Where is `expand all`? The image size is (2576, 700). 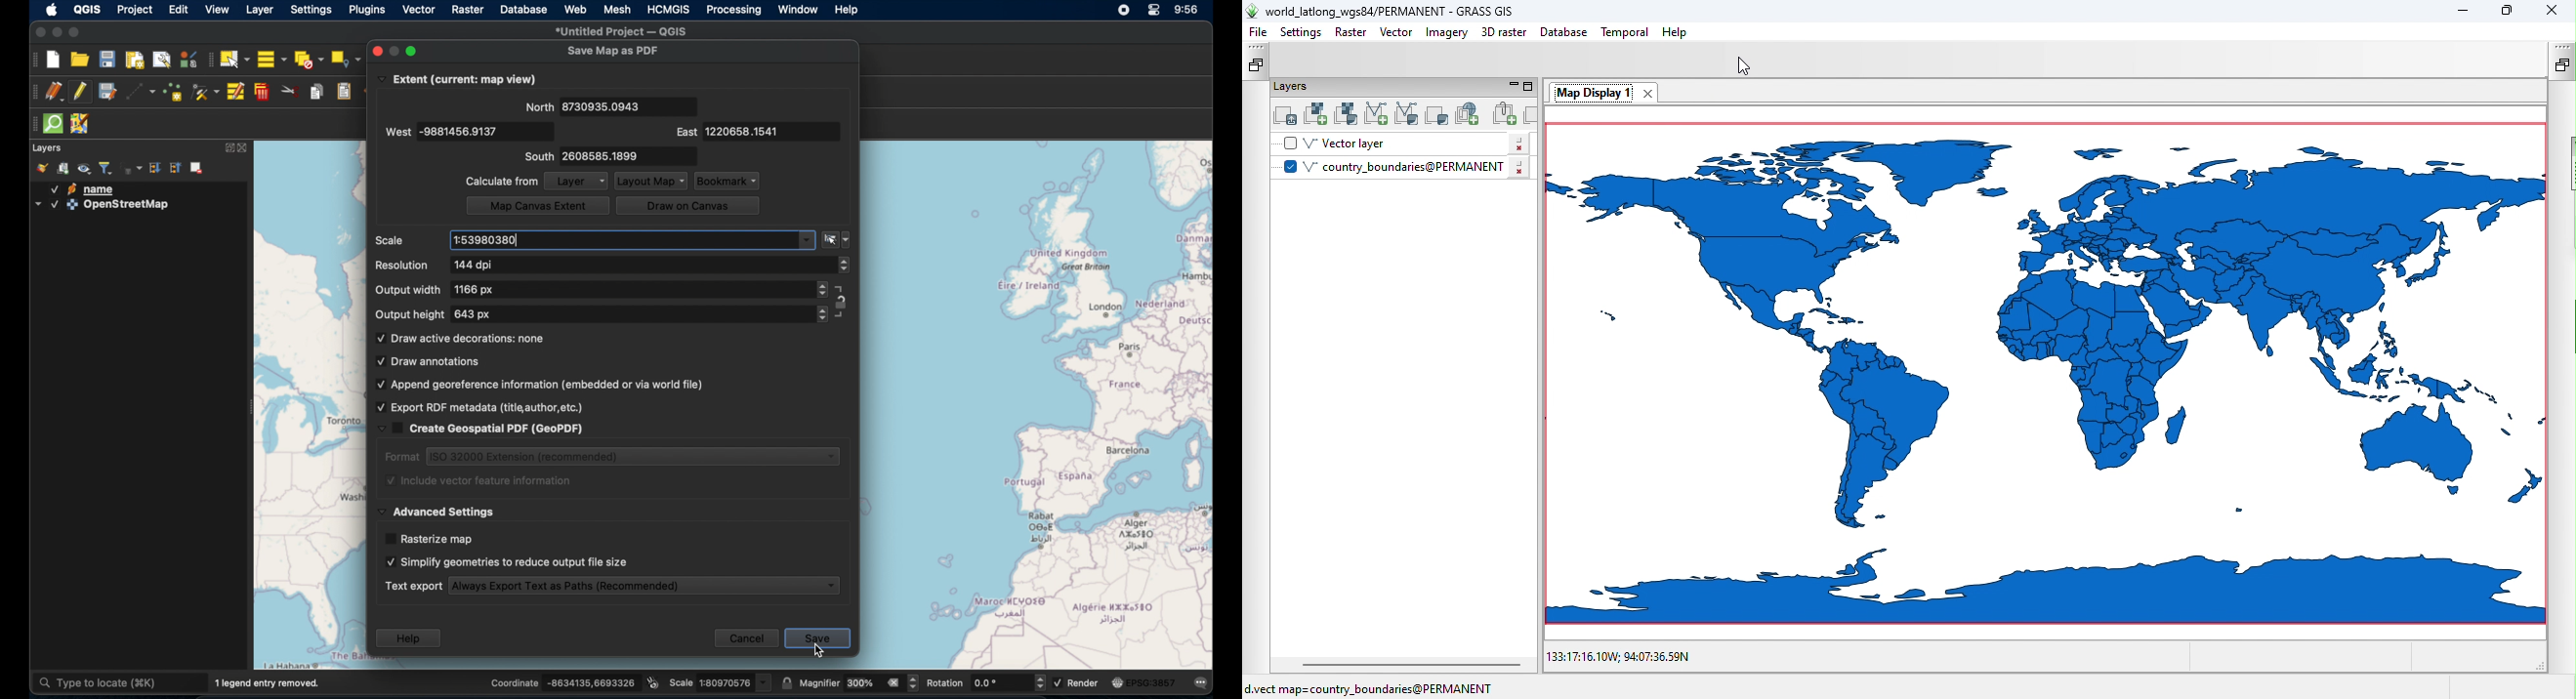 expand all is located at coordinates (157, 168).